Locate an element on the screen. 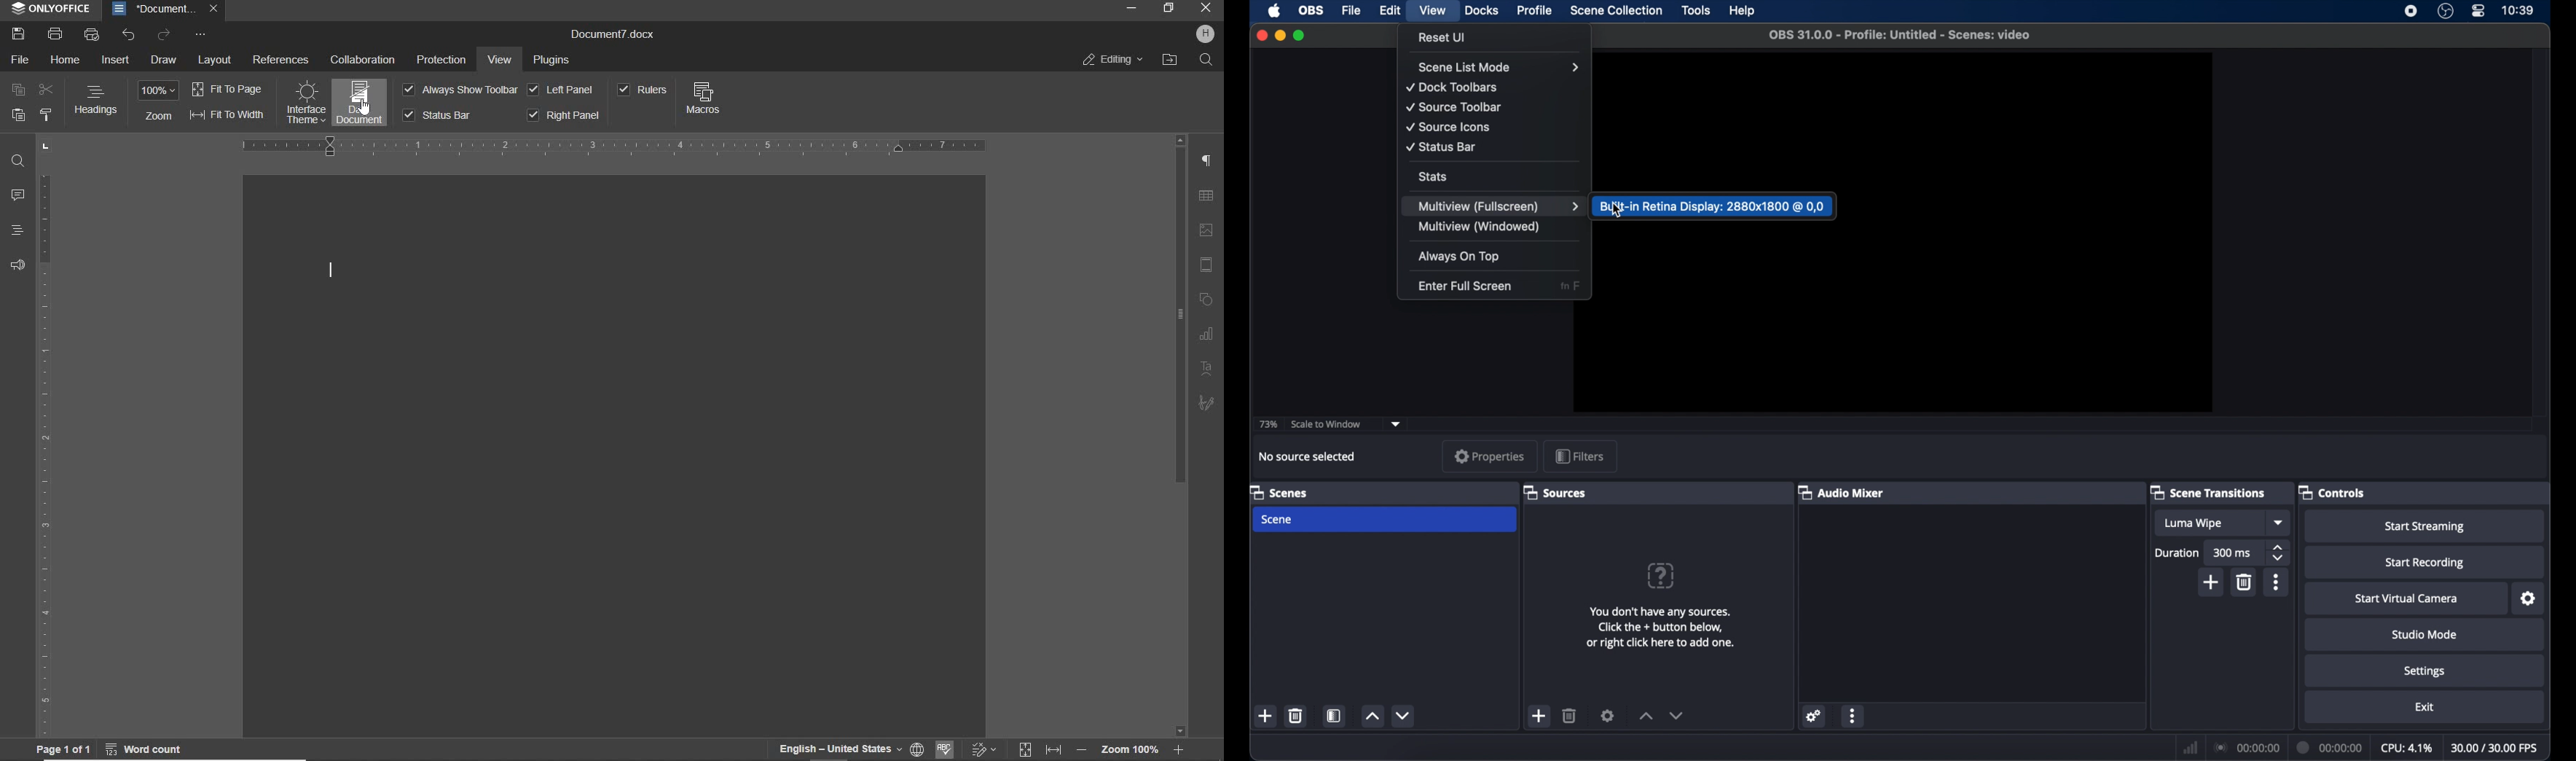 This screenshot has width=2576, height=784. minimize is located at coordinates (1280, 35).